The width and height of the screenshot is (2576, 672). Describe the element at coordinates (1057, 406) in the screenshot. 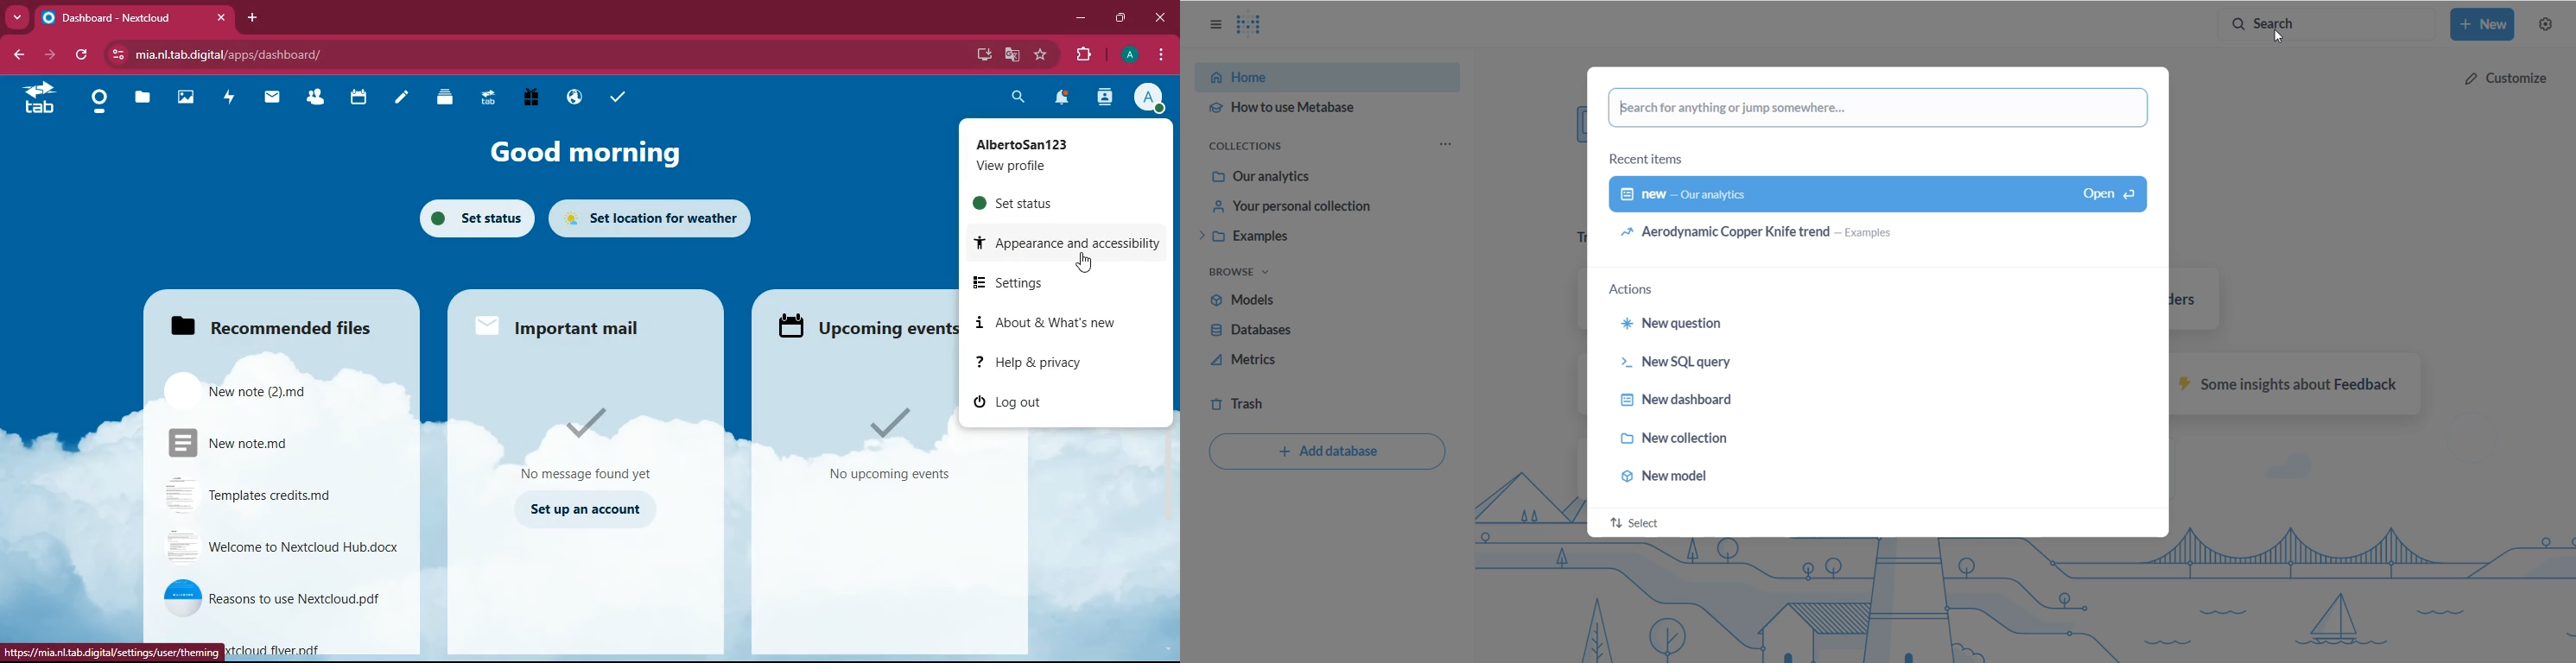

I see `log out` at that location.